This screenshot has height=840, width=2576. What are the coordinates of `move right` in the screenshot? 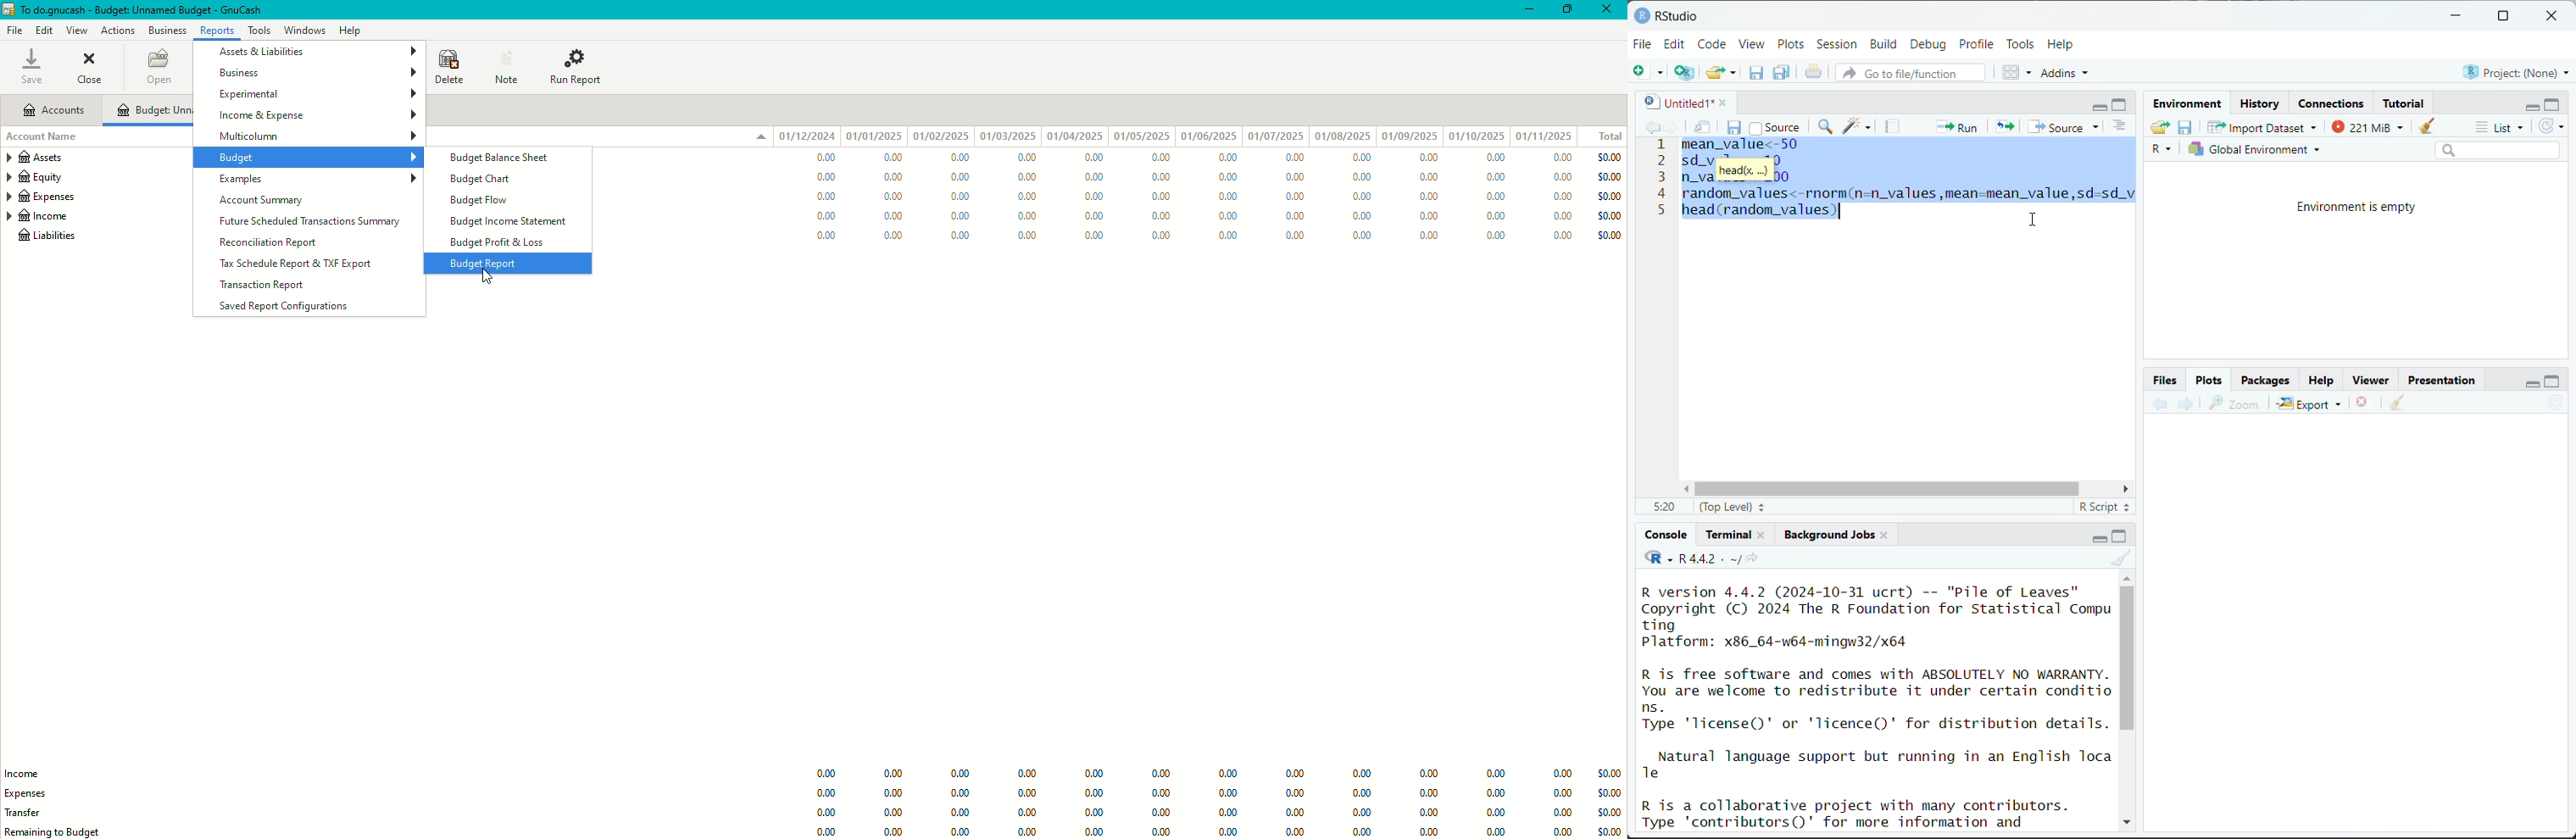 It's located at (2125, 489).